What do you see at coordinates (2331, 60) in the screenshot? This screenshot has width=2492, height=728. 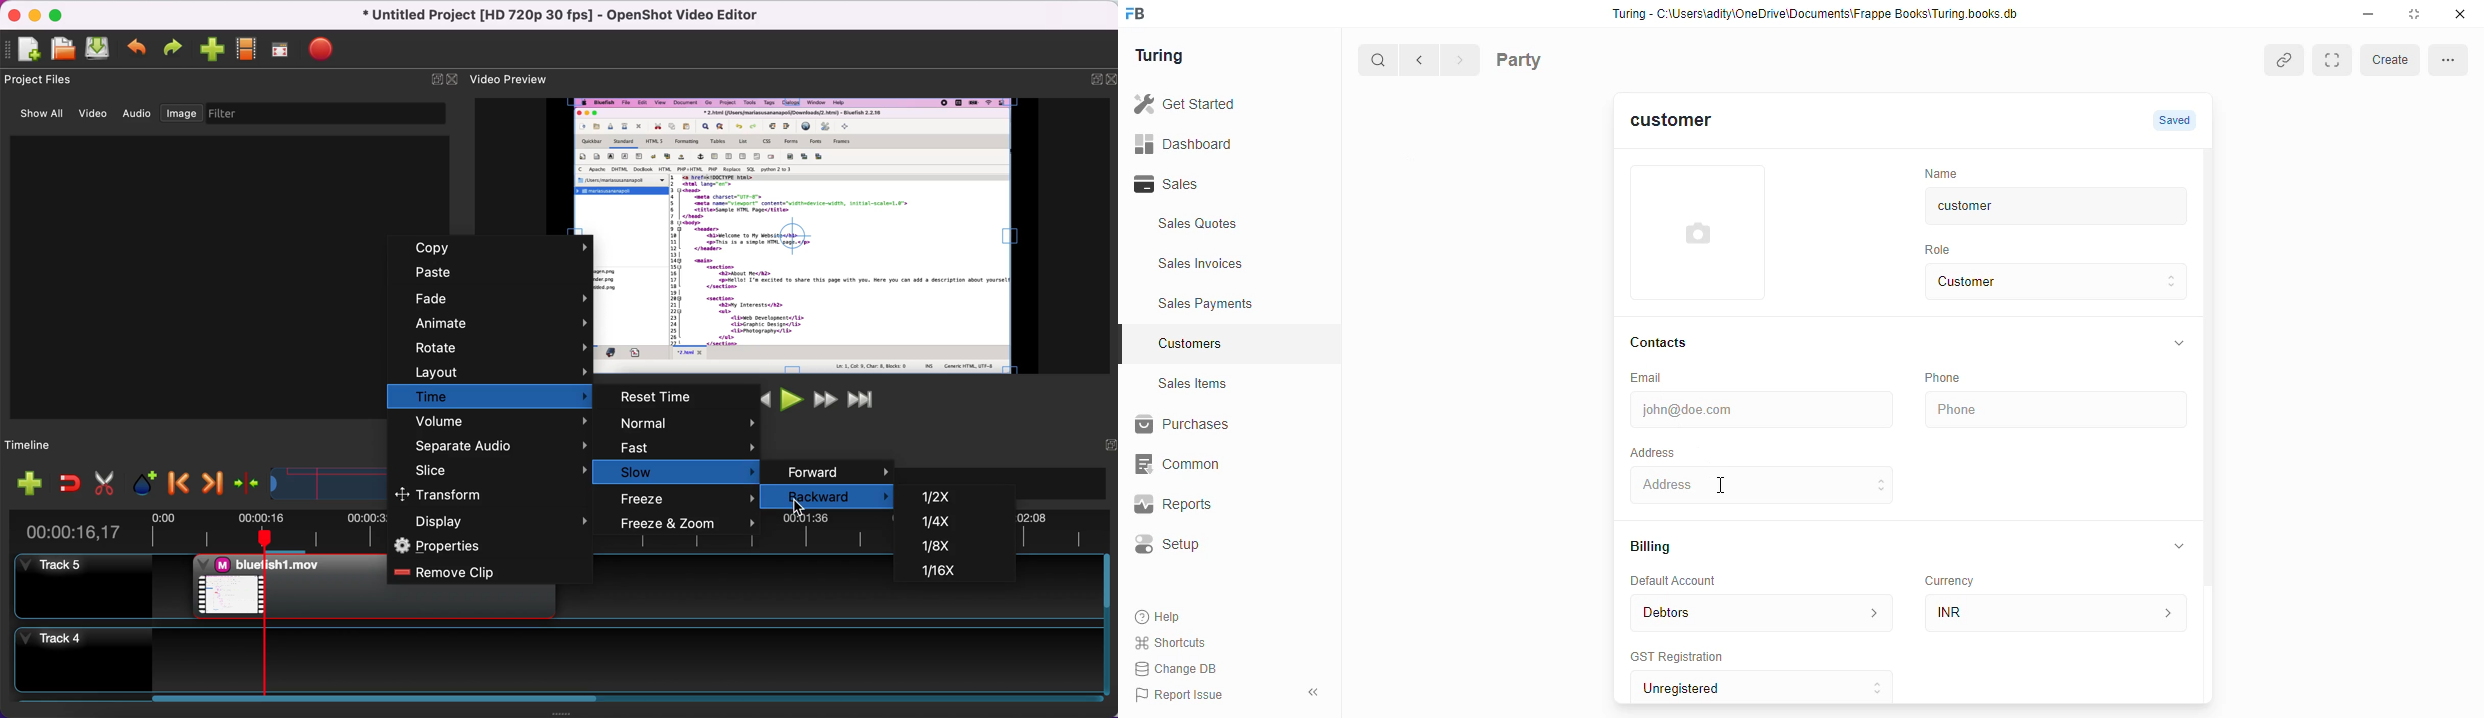 I see `Expand` at bounding box center [2331, 60].